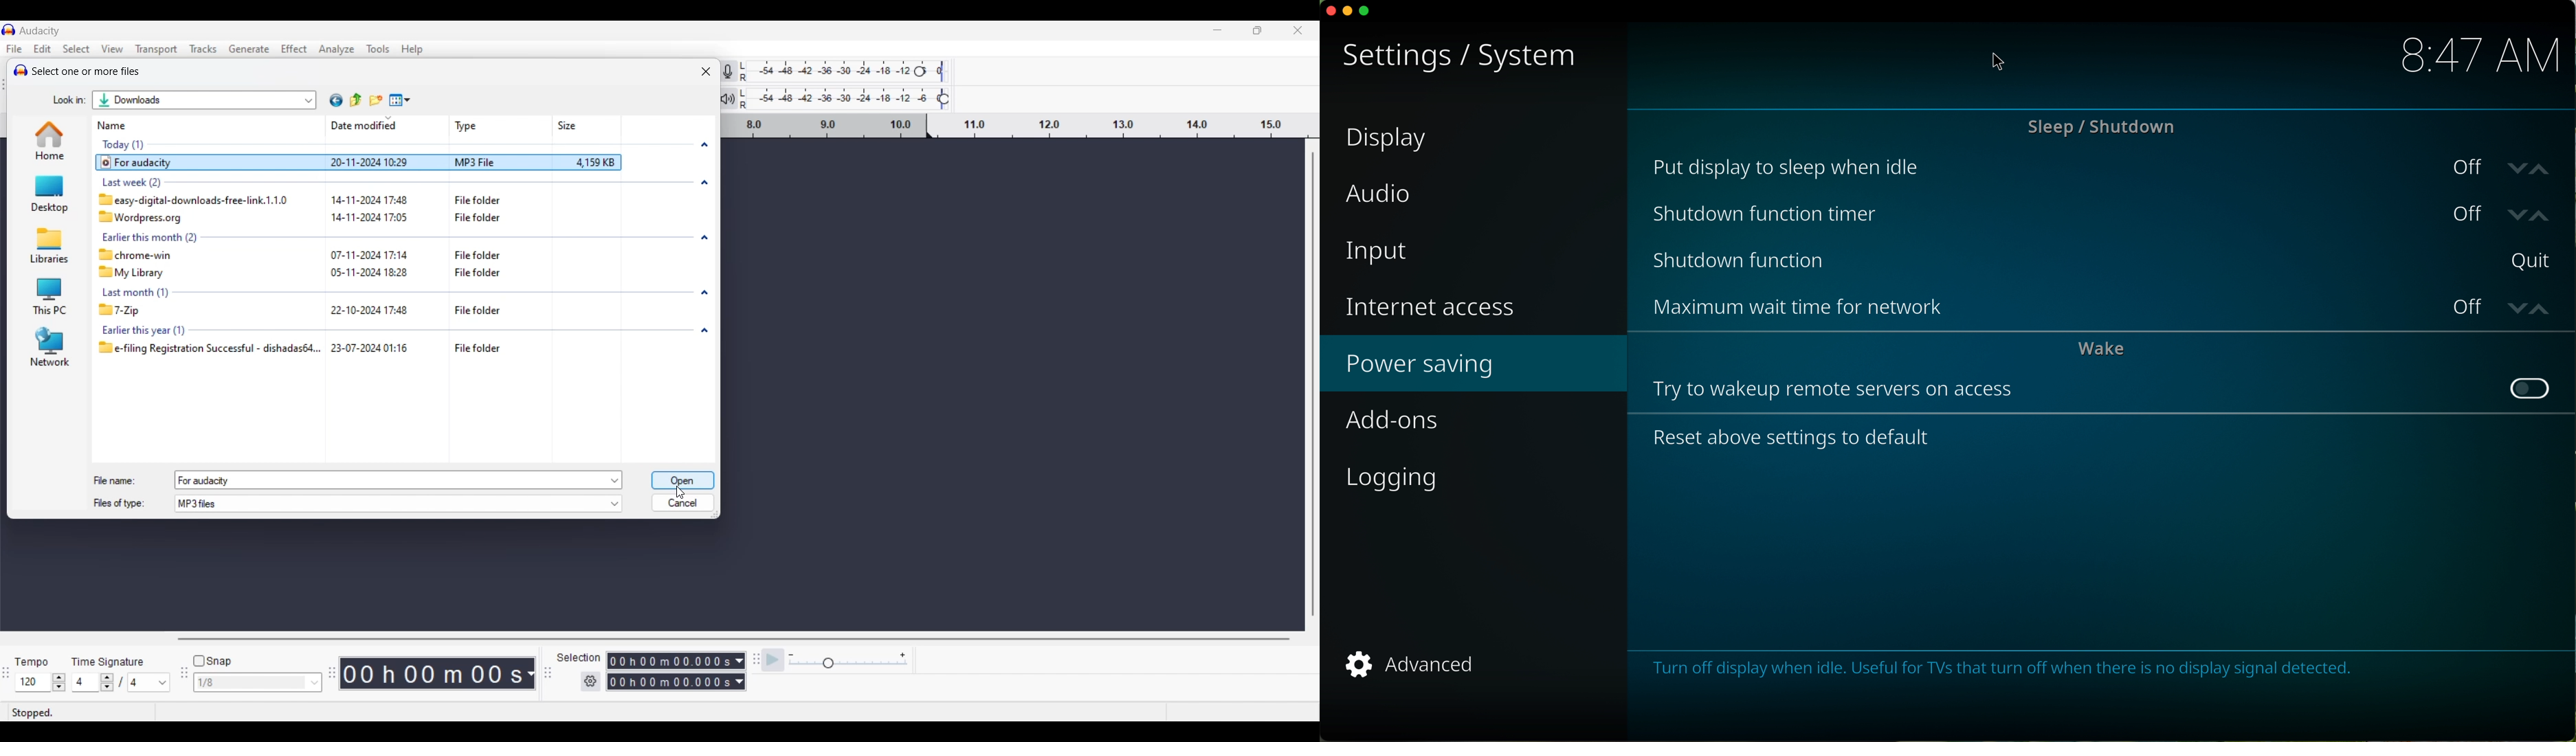 The image size is (2576, 756). Describe the element at coordinates (579, 657) in the screenshot. I see `Selection` at that location.